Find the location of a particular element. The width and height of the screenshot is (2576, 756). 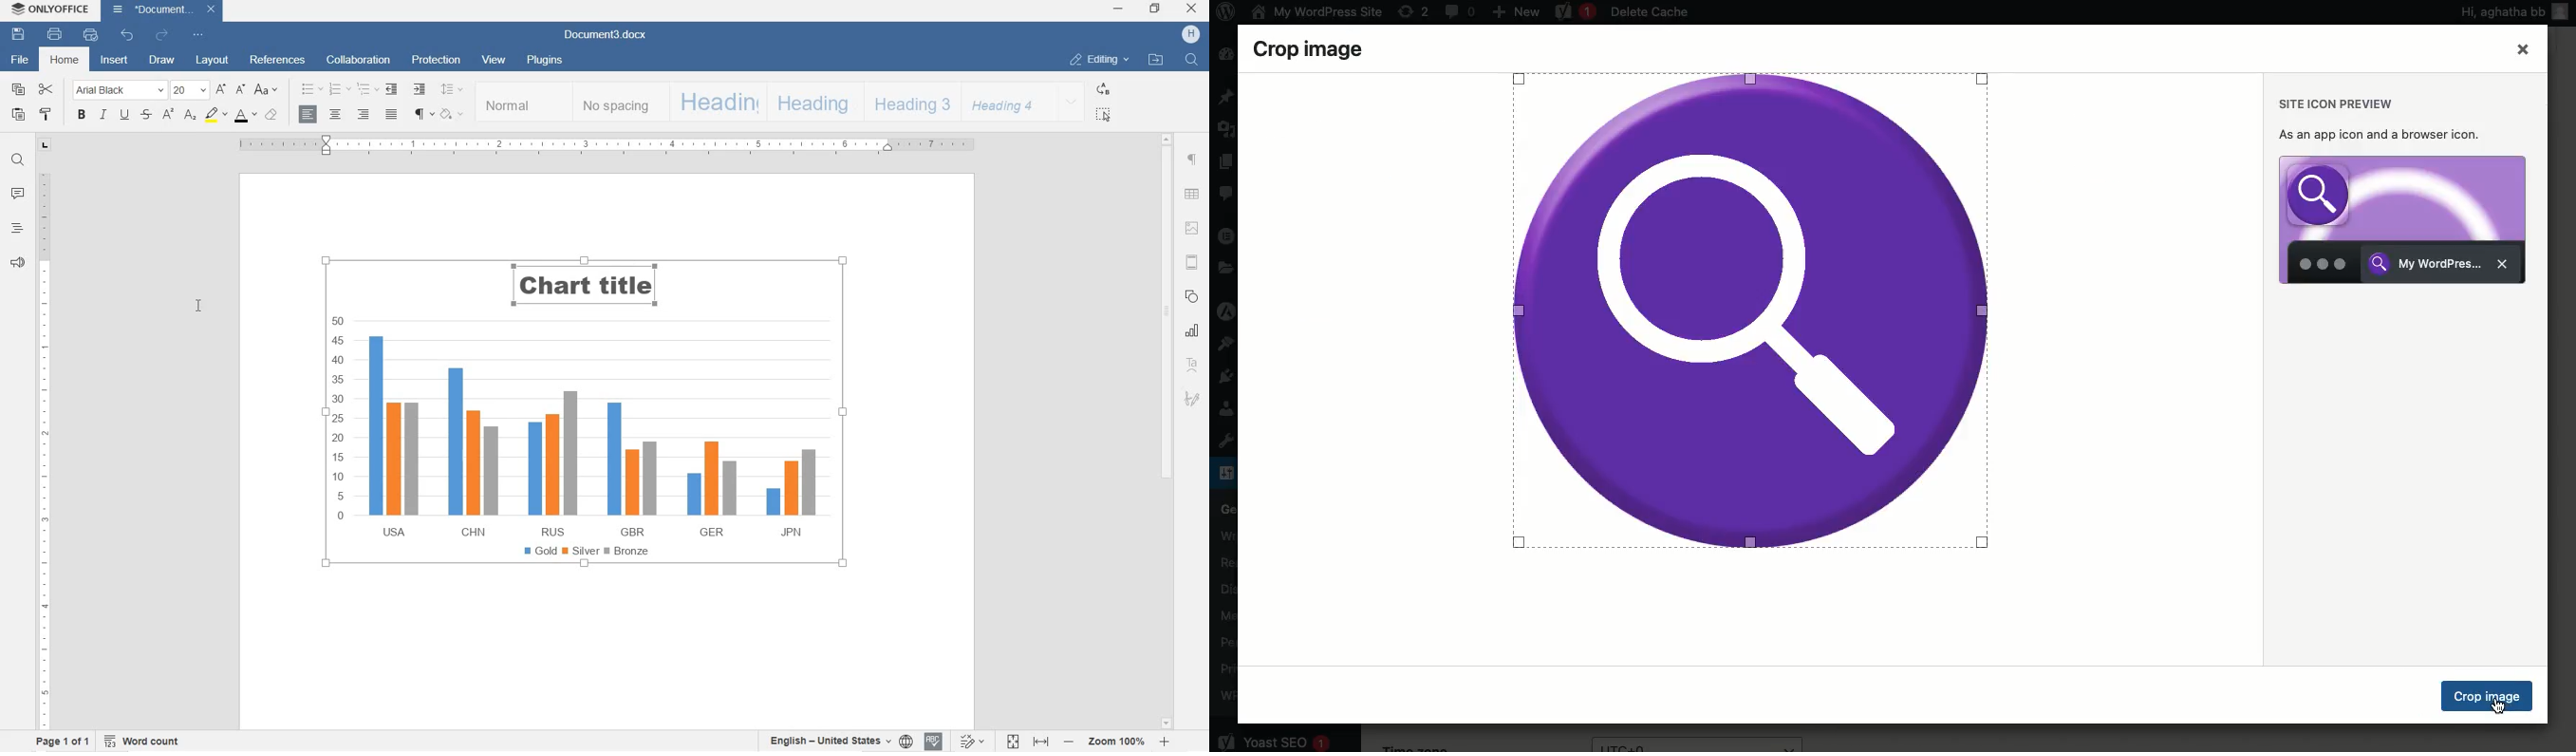

FONT NAME is located at coordinates (119, 90).